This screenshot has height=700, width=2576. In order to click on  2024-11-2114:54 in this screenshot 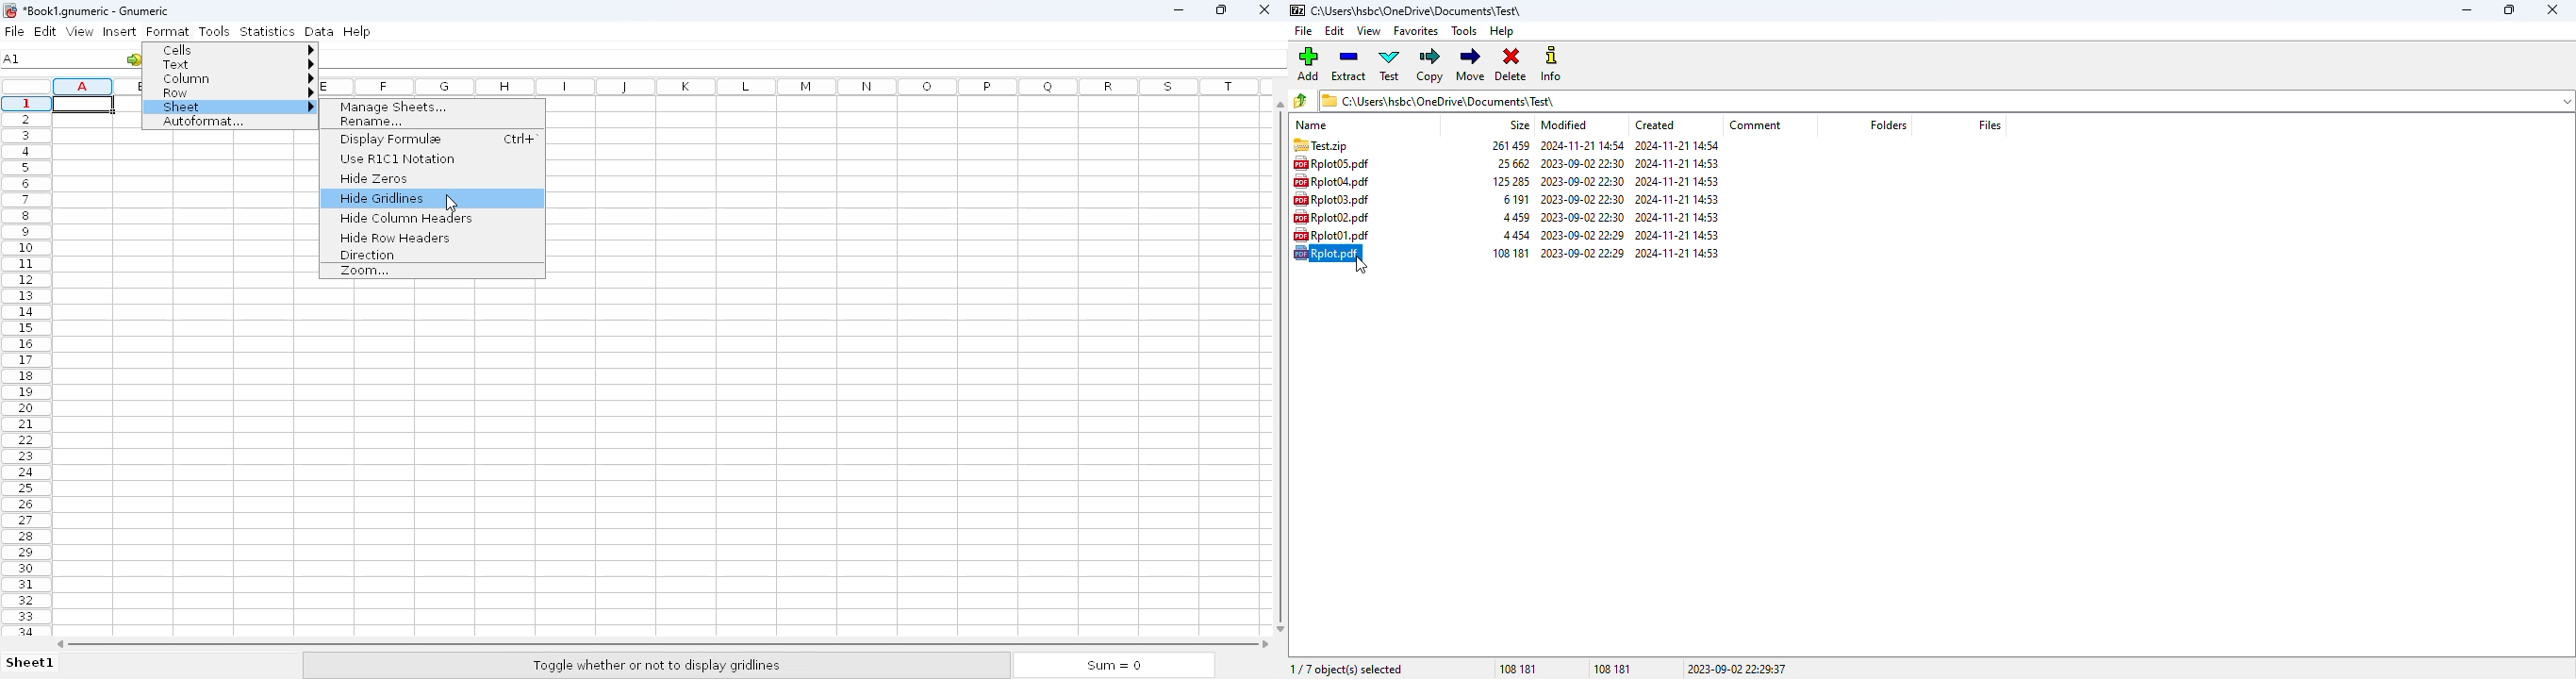, I will do `click(1682, 144)`.